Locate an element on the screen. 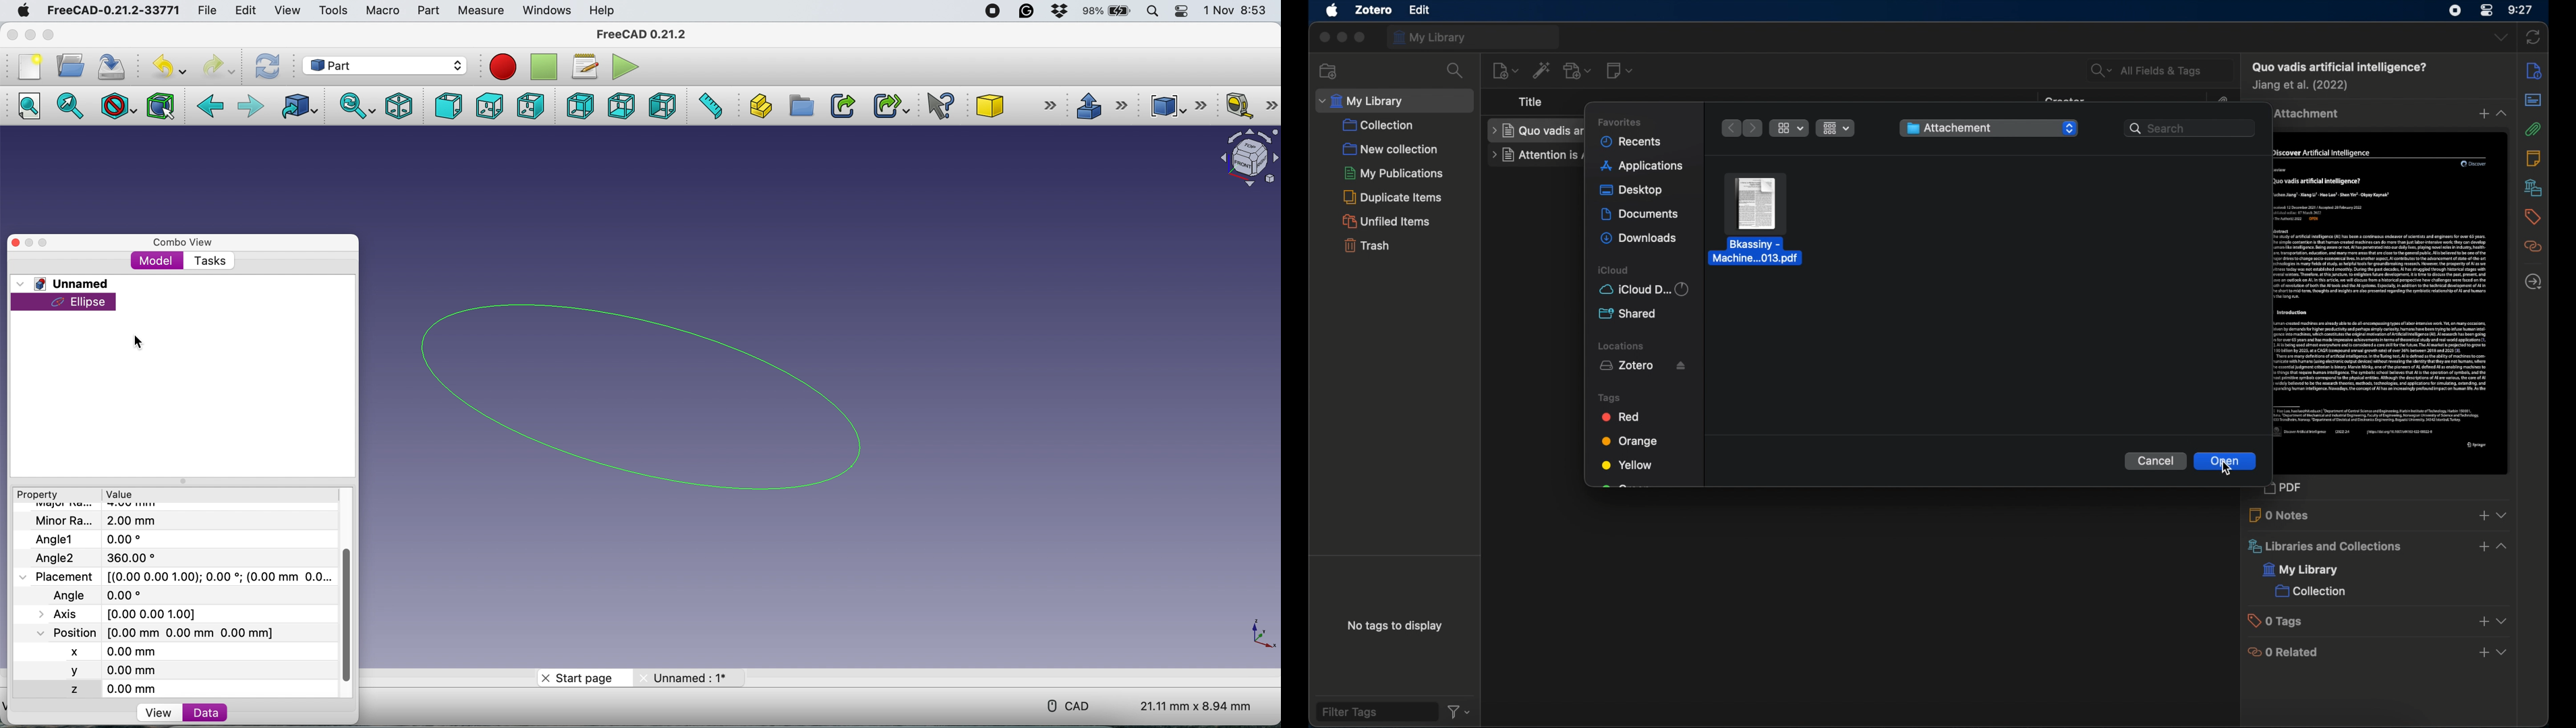 The height and width of the screenshot is (728, 2576). view is located at coordinates (163, 713).